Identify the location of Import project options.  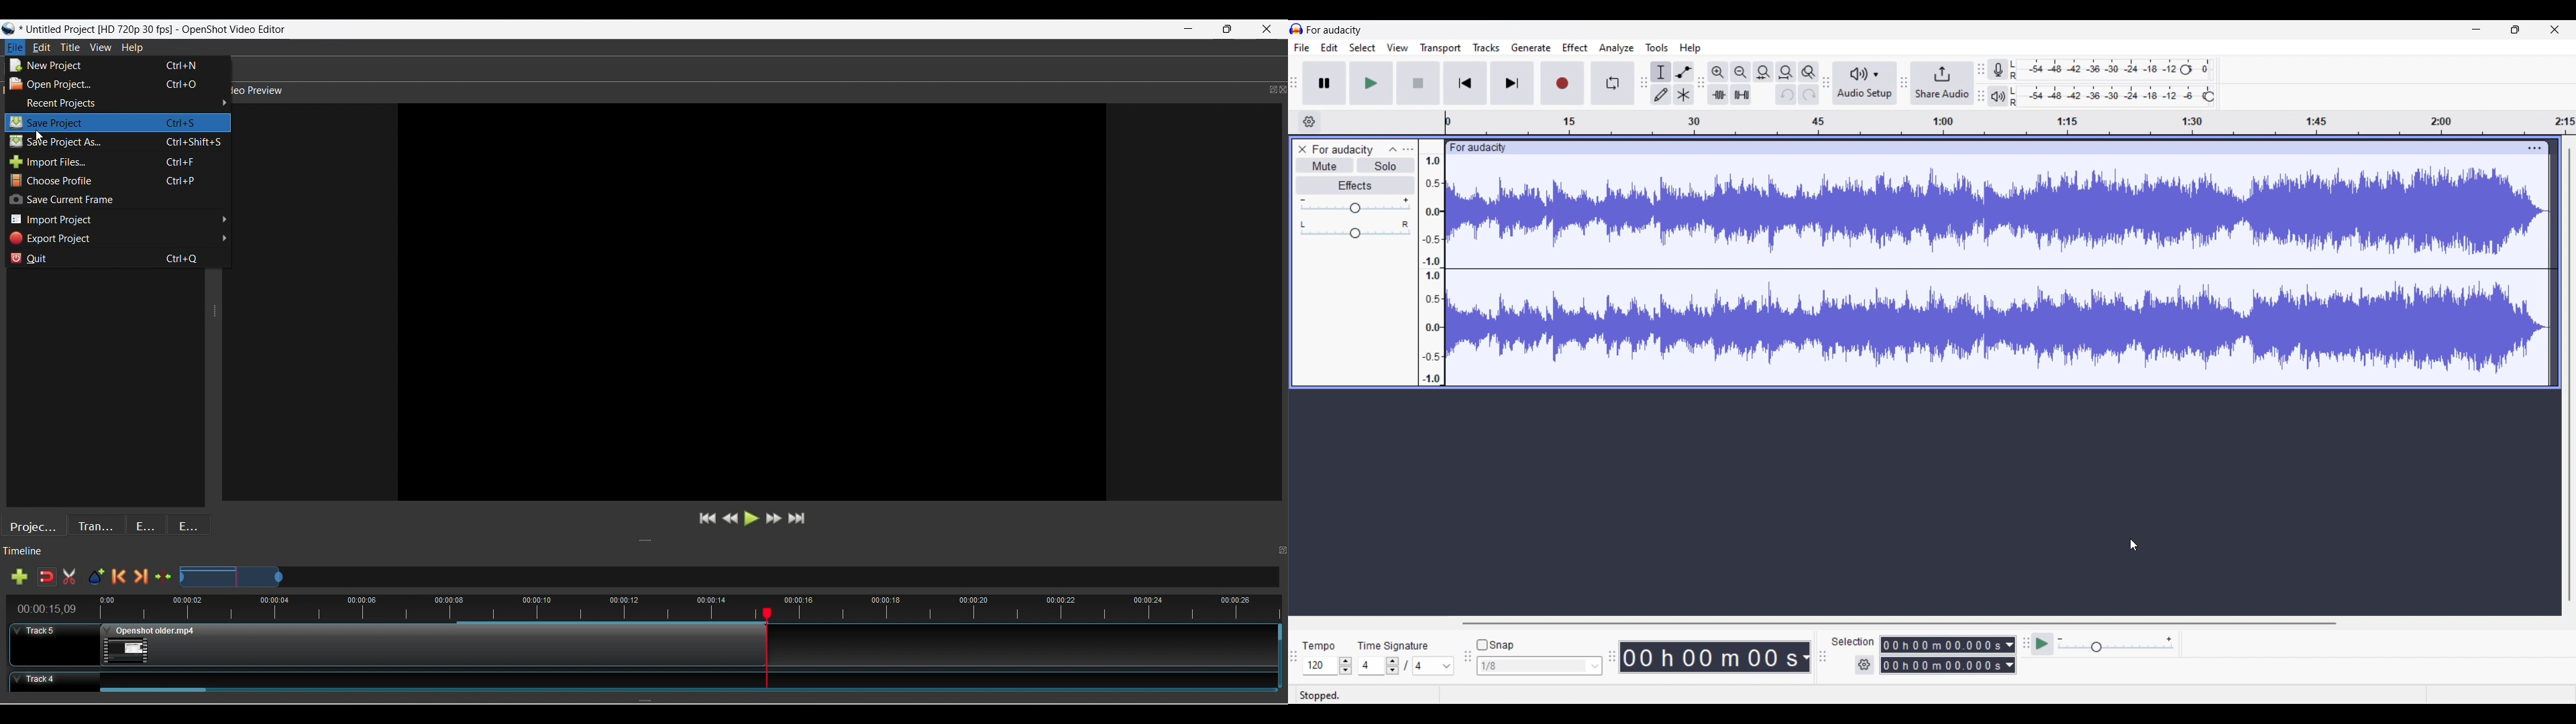
(117, 220).